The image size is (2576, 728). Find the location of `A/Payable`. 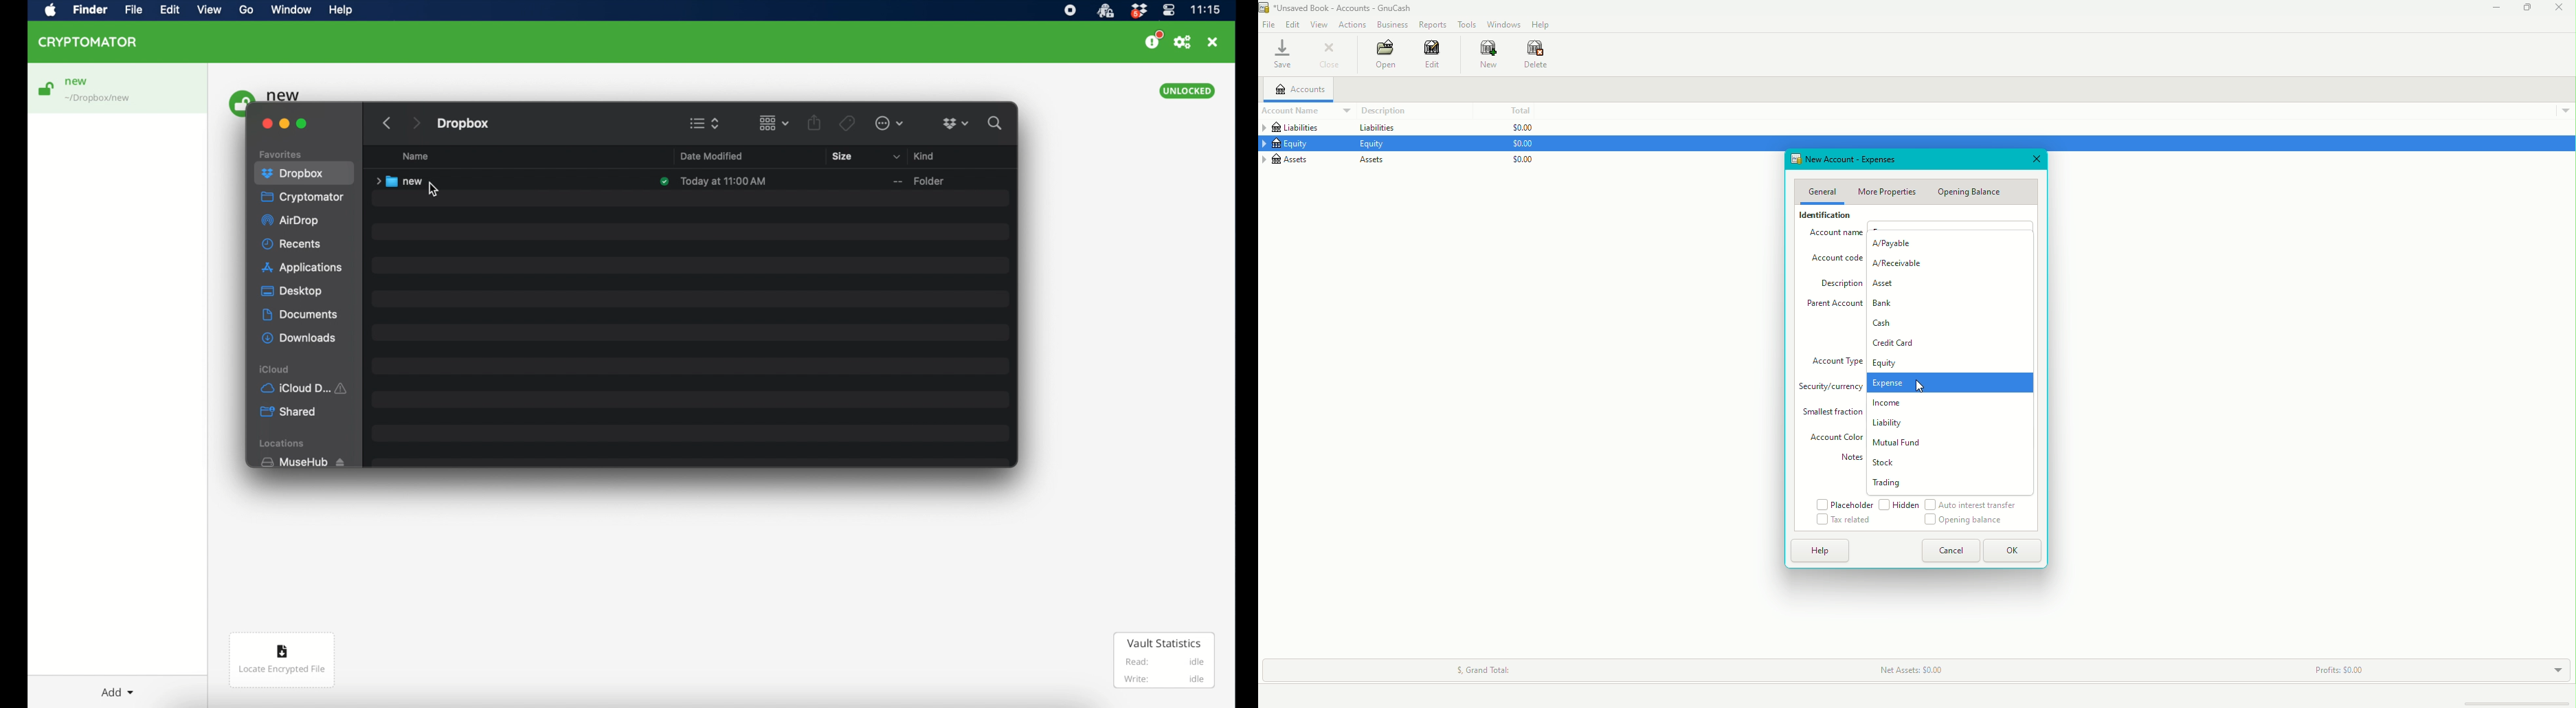

A/Payable is located at coordinates (1906, 244).